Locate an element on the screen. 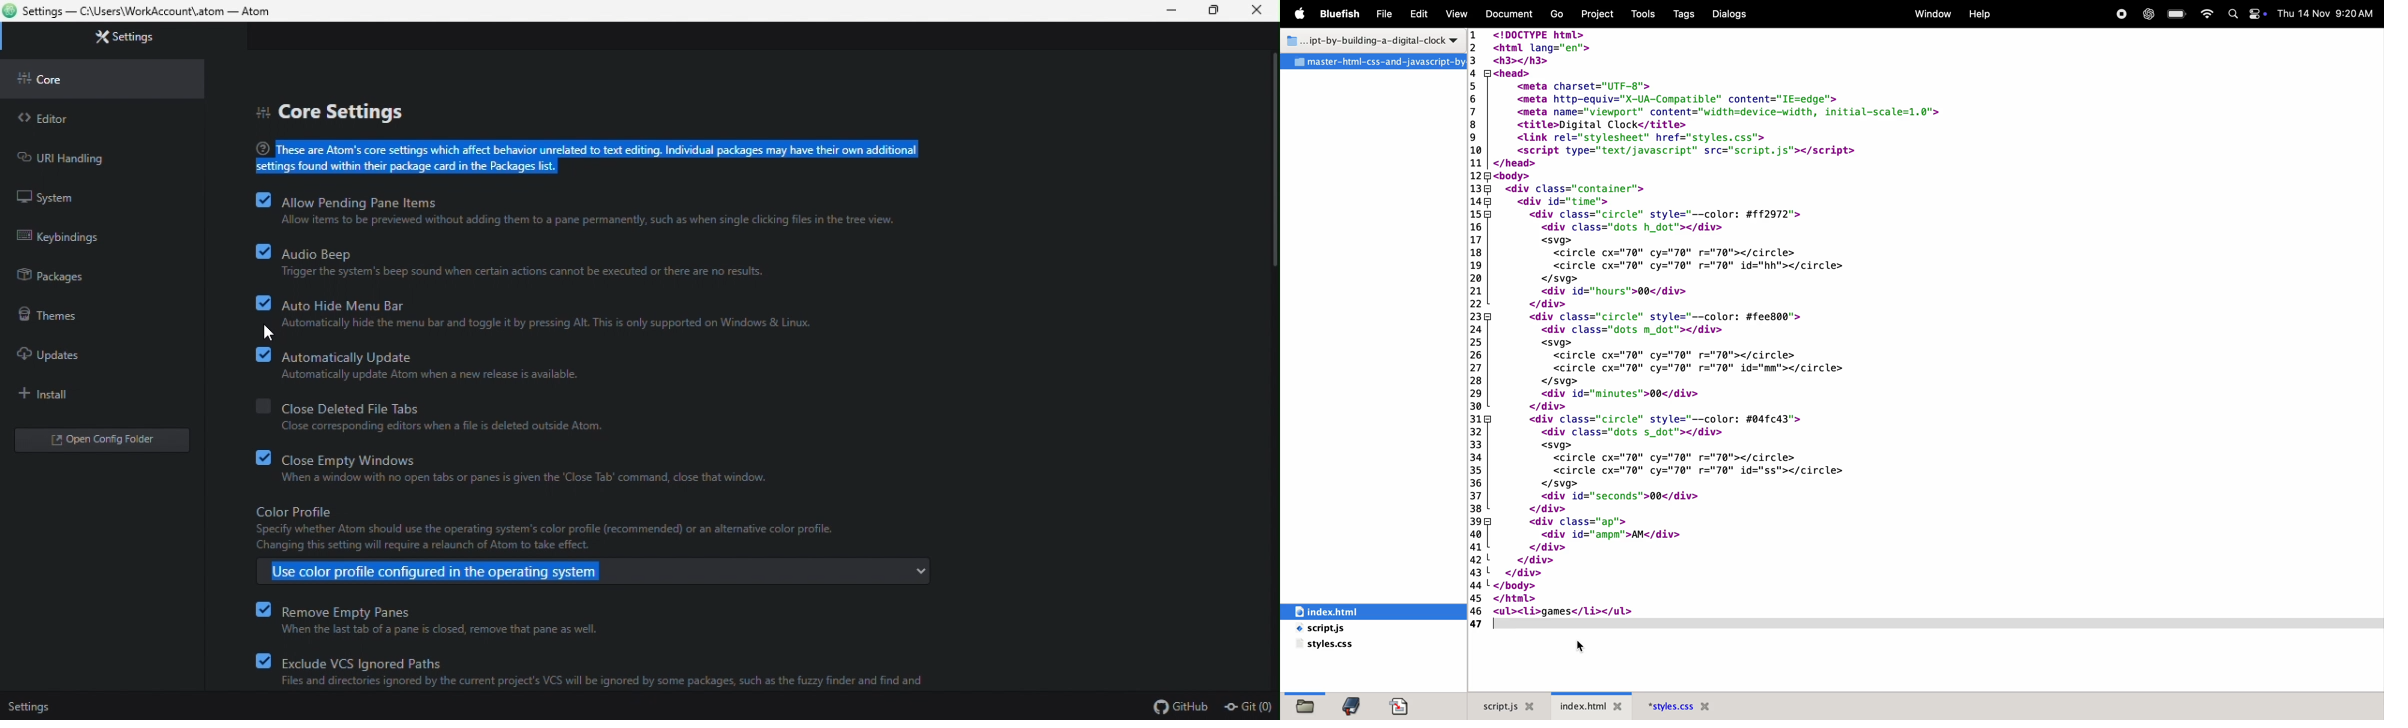  core settings  is located at coordinates (330, 112).